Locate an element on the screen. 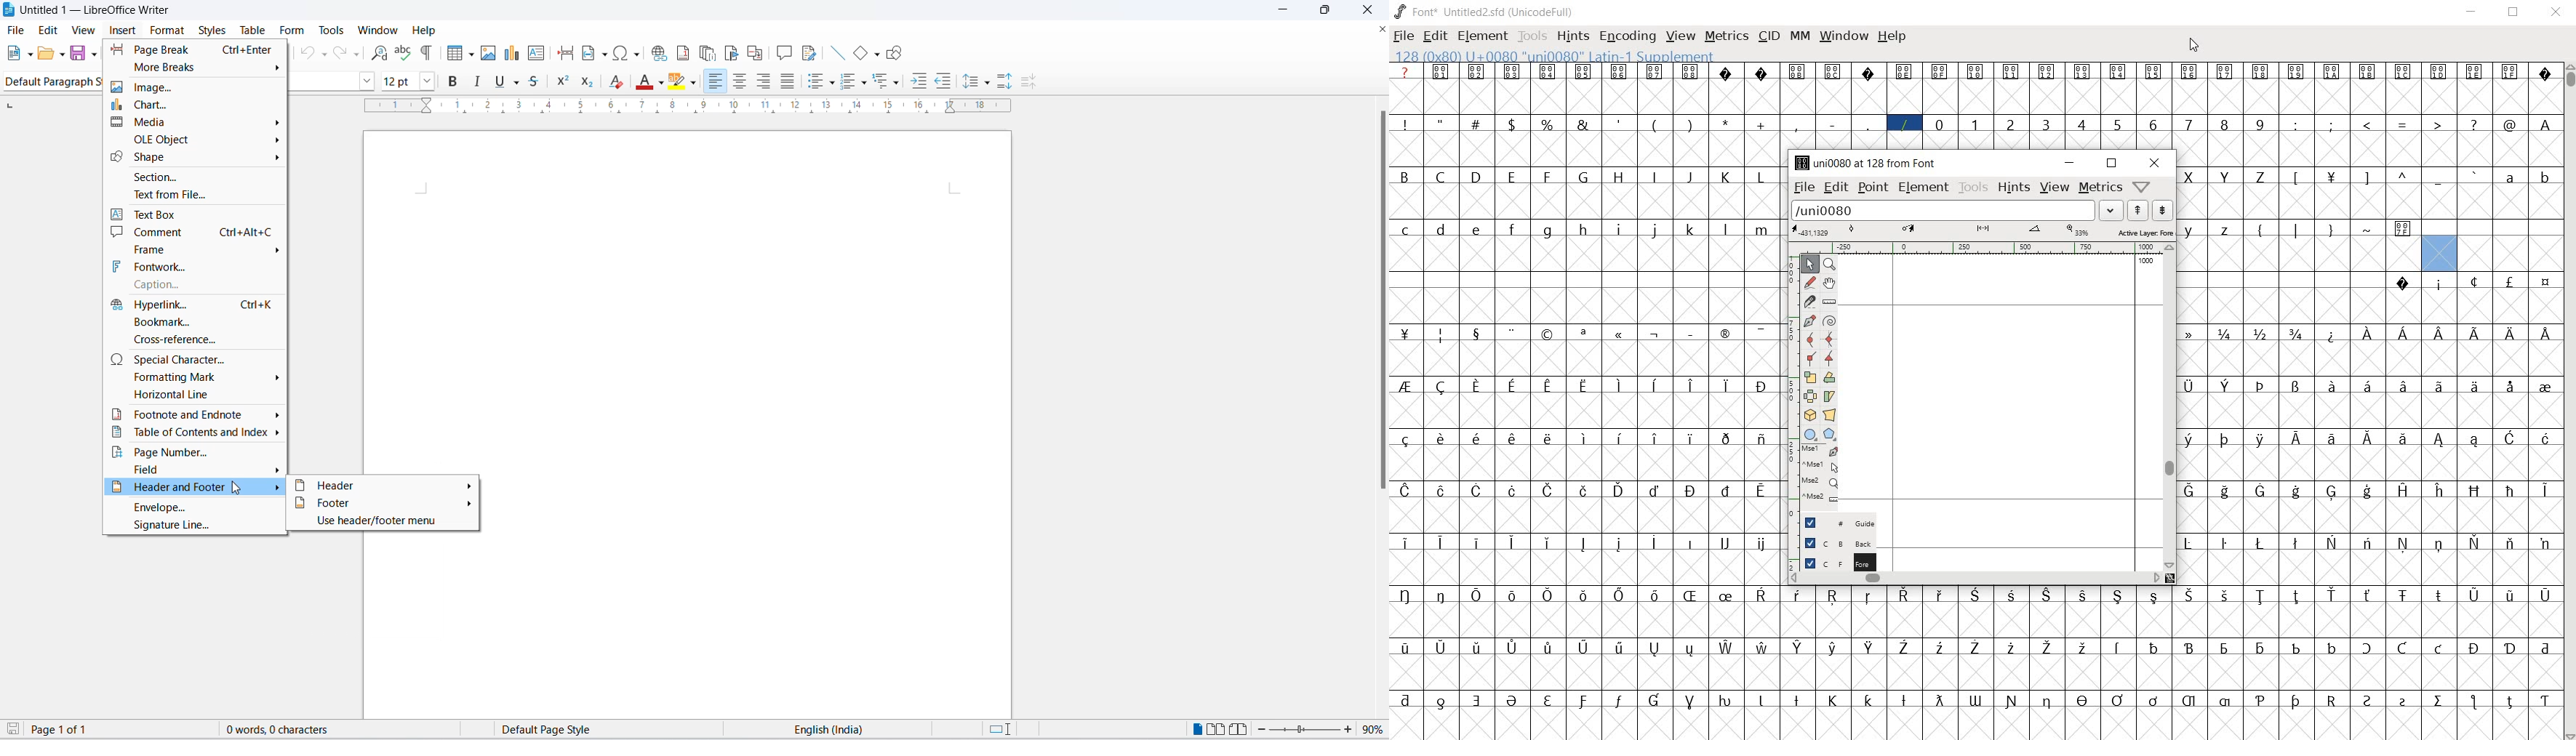 The width and height of the screenshot is (2576, 756). table grid is located at coordinates (471, 54).